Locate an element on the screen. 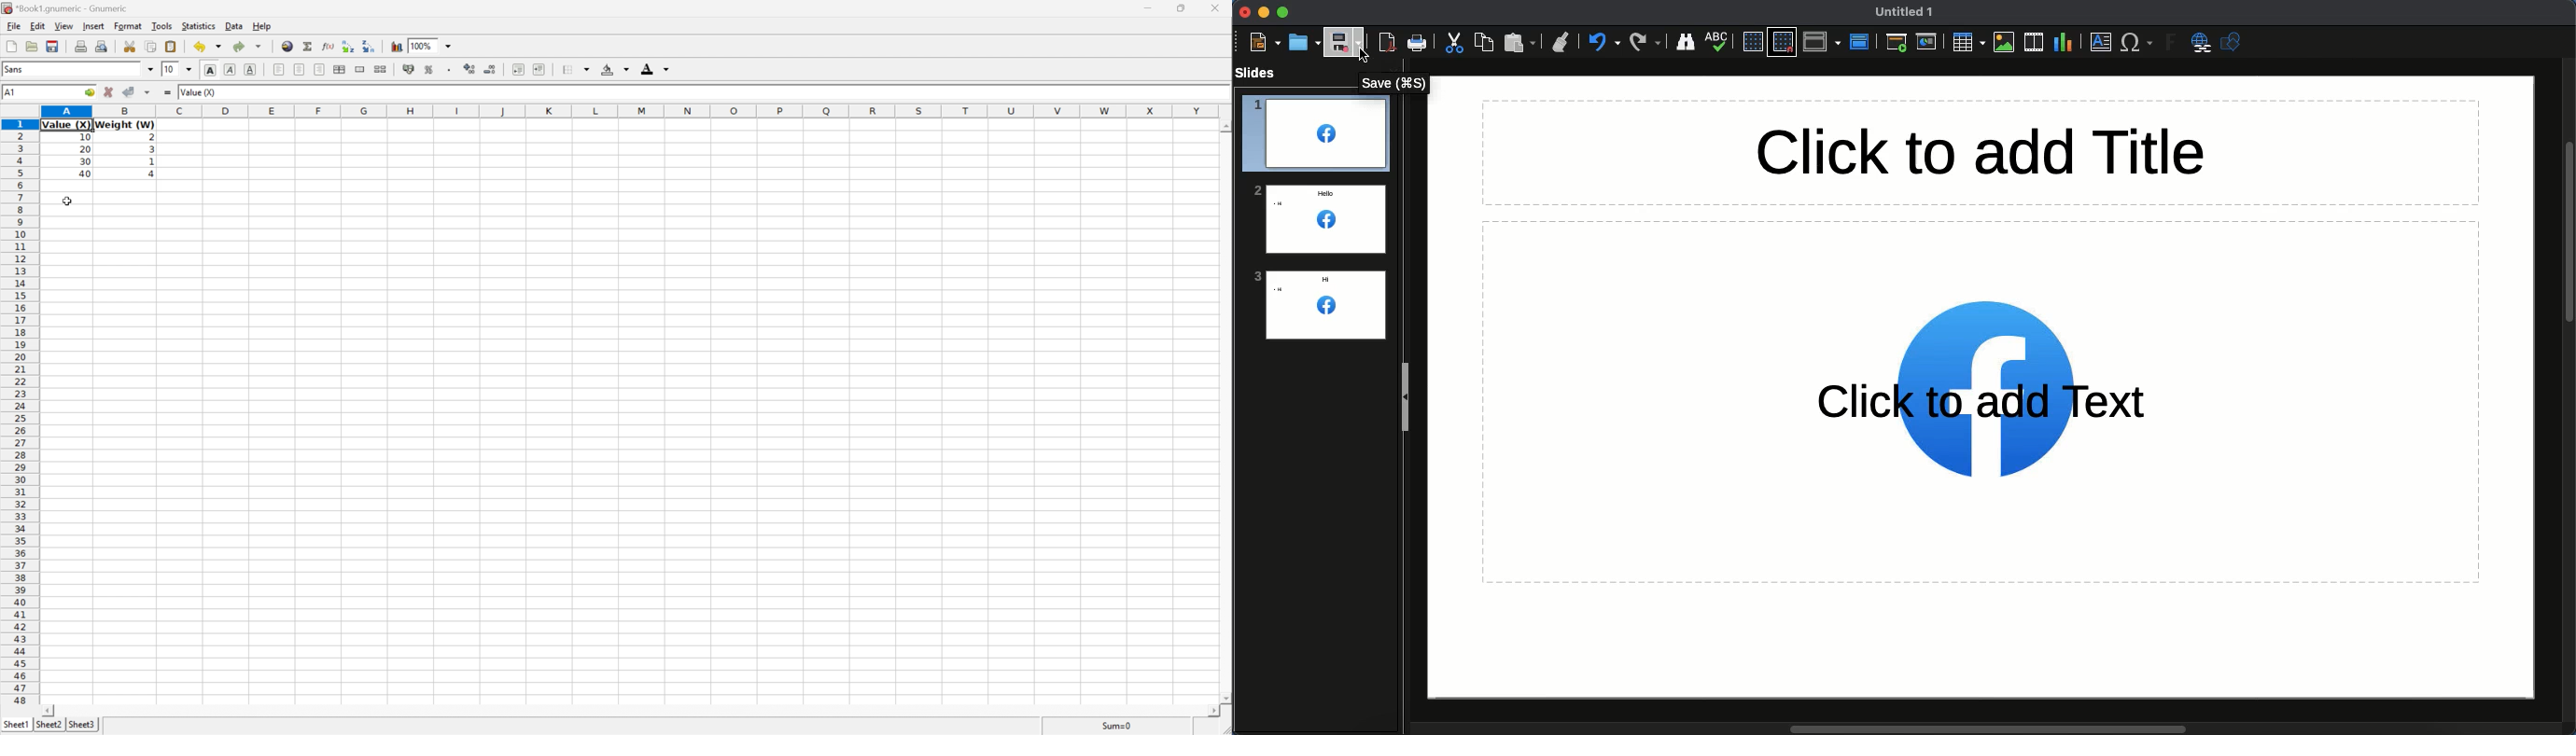  3 is located at coordinates (150, 151).